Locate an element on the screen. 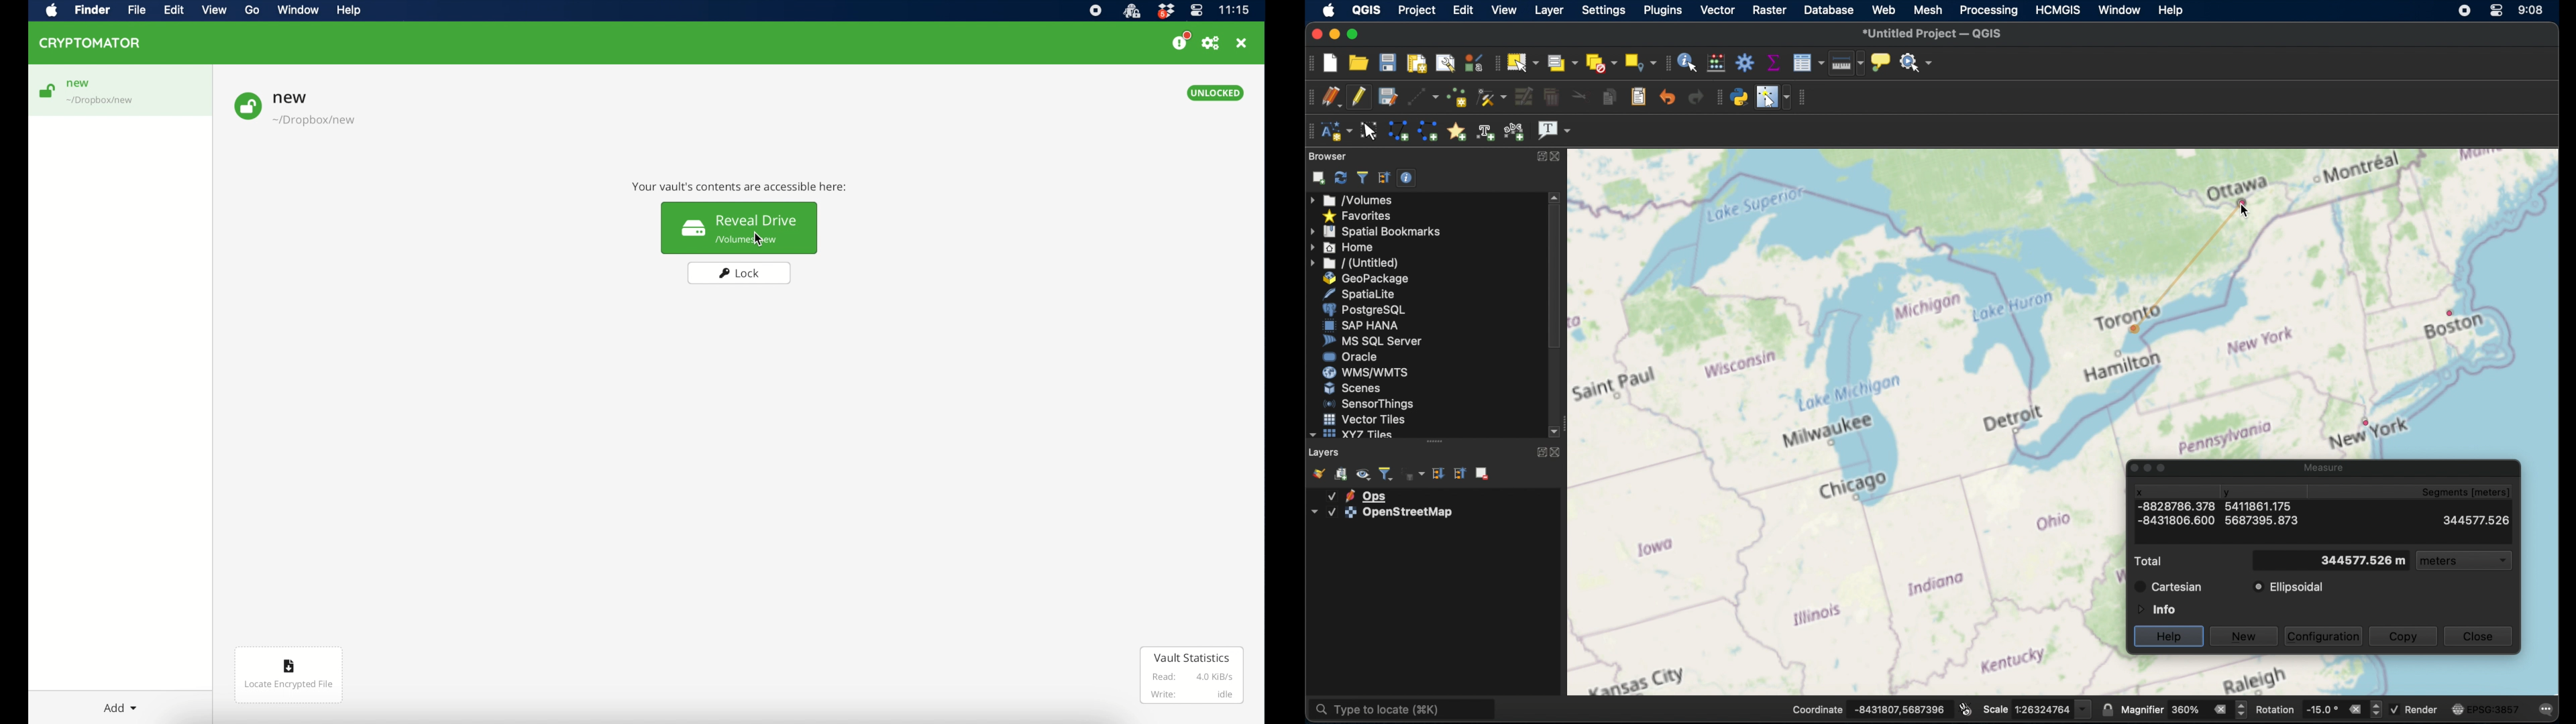 The image size is (2576, 728). cryptomator is located at coordinates (91, 43).